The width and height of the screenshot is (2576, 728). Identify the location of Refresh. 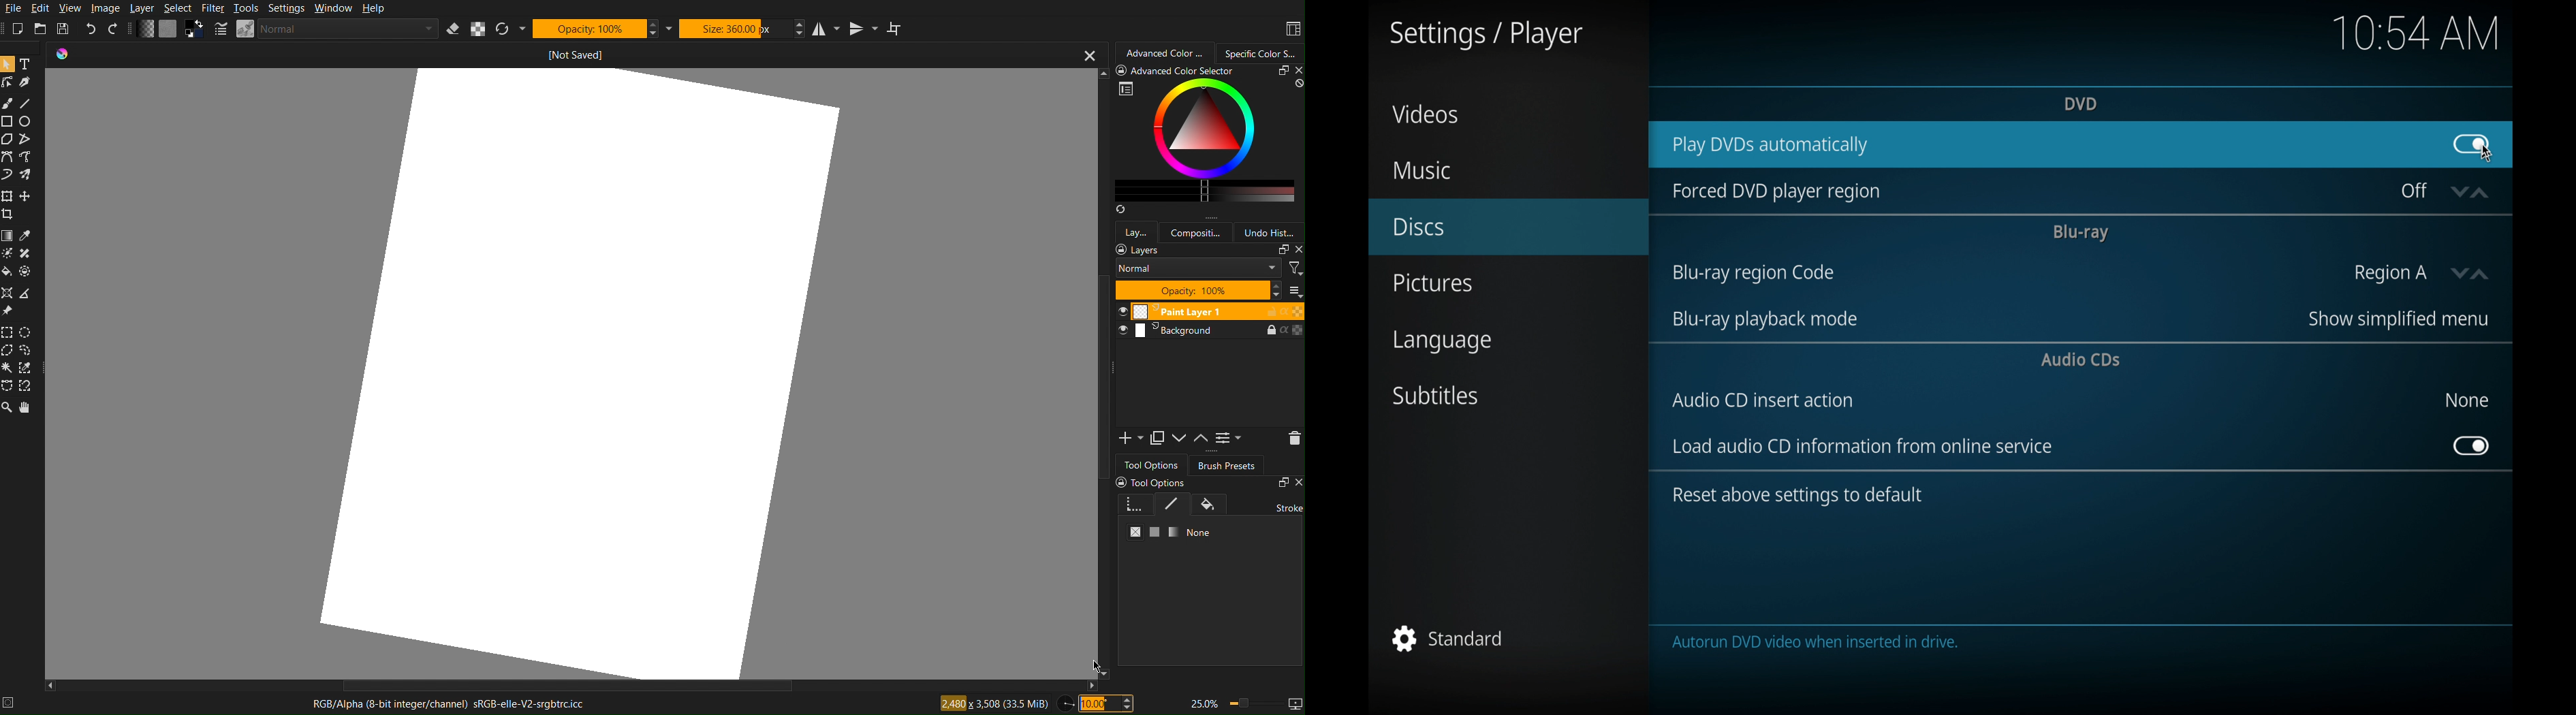
(510, 28).